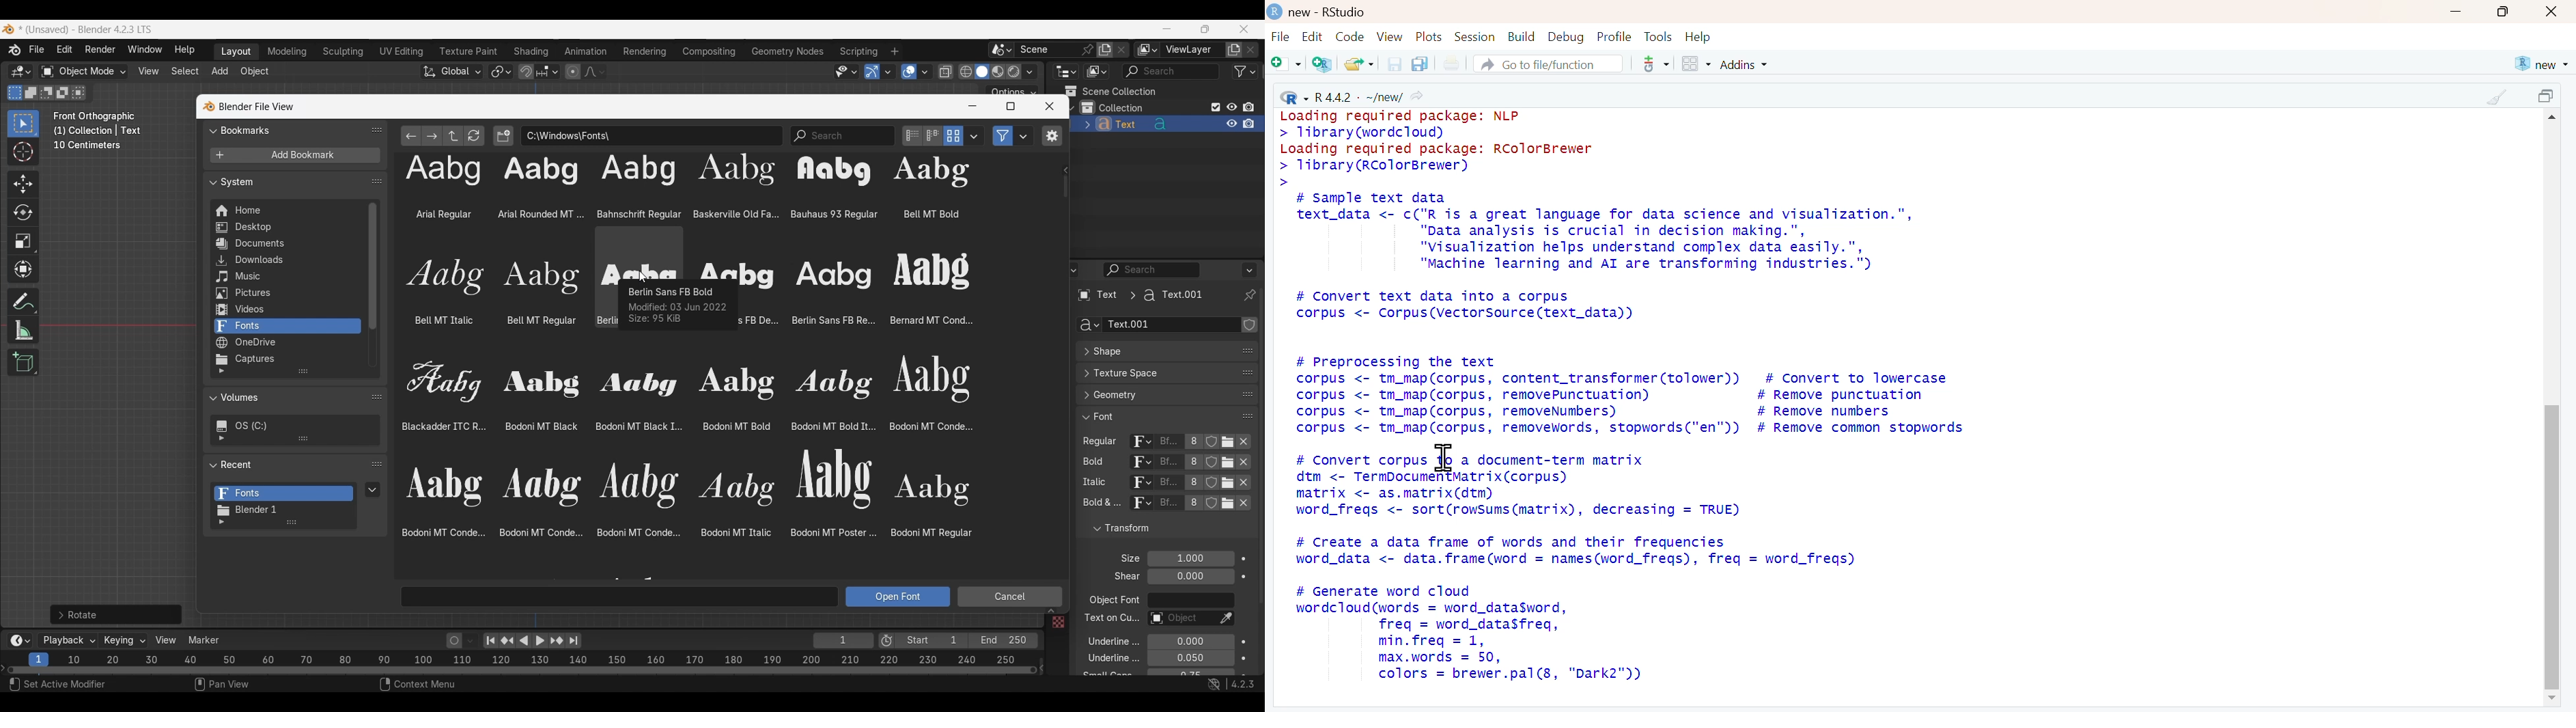  Describe the element at coordinates (1517, 485) in the screenshot. I see `# Convert corpus to a document-term matrixdtm <- TermDocumentMatrix(corpus)matrix <- as.matrix(dtm)word_freqs <- sort(rowsSums(matrix), decreasing = TRUE)` at that location.